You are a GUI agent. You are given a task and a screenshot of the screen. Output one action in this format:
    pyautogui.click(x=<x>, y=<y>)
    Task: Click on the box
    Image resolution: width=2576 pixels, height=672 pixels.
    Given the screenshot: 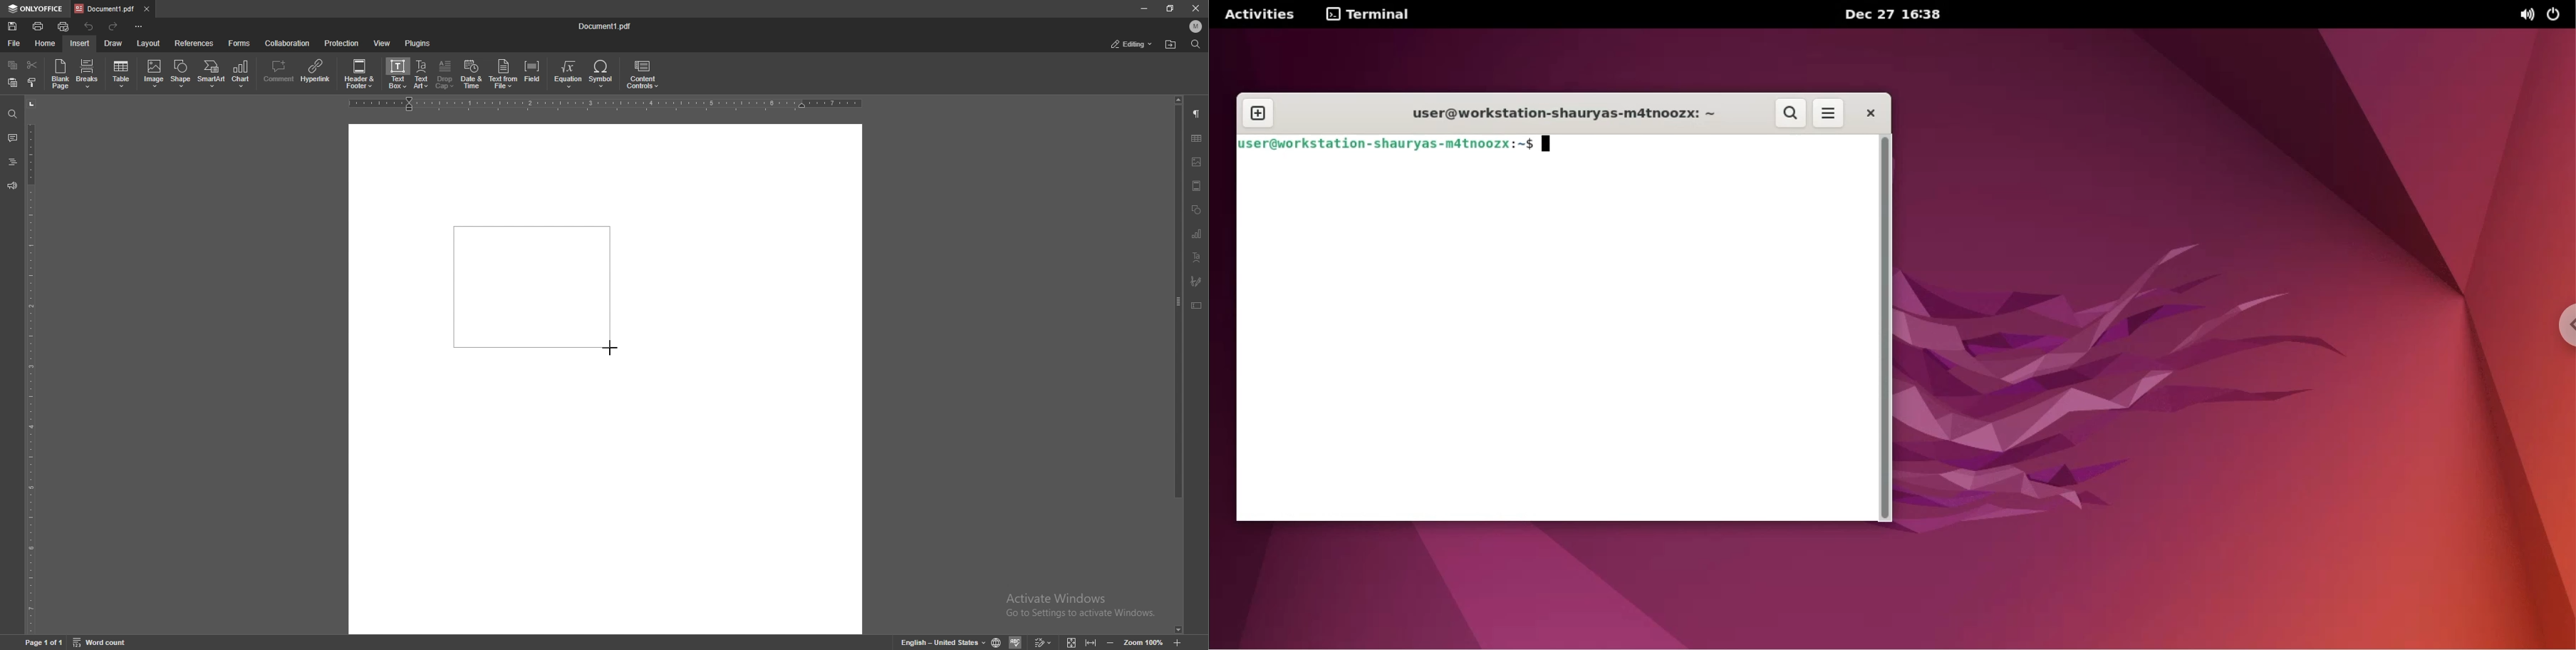 What is the action you would take?
    pyautogui.click(x=528, y=286)
    